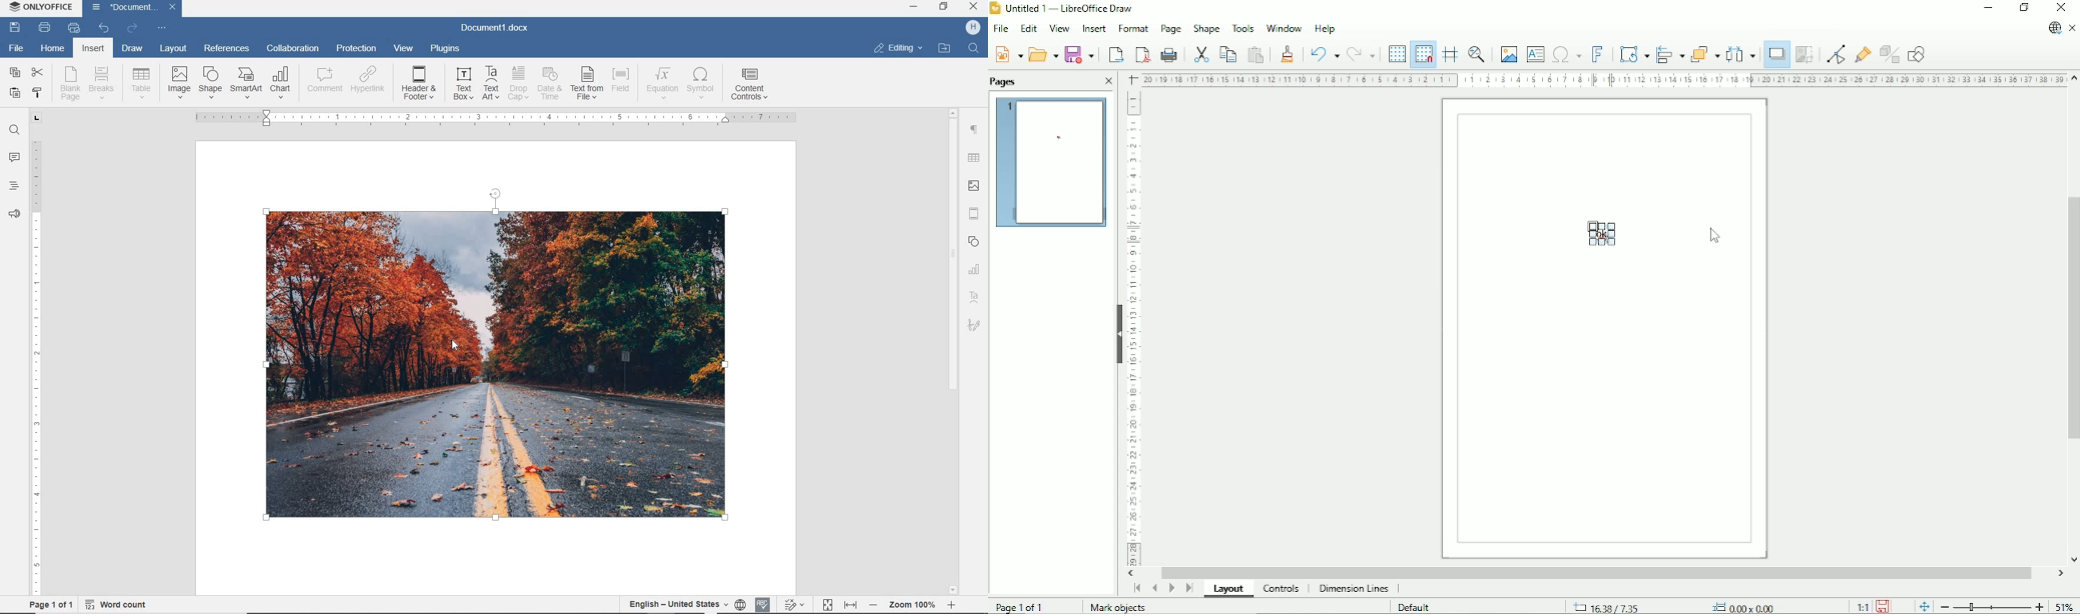  Describe the element at coordinates (1396, 52) in the screenshot. I see `Display grid` at that location.